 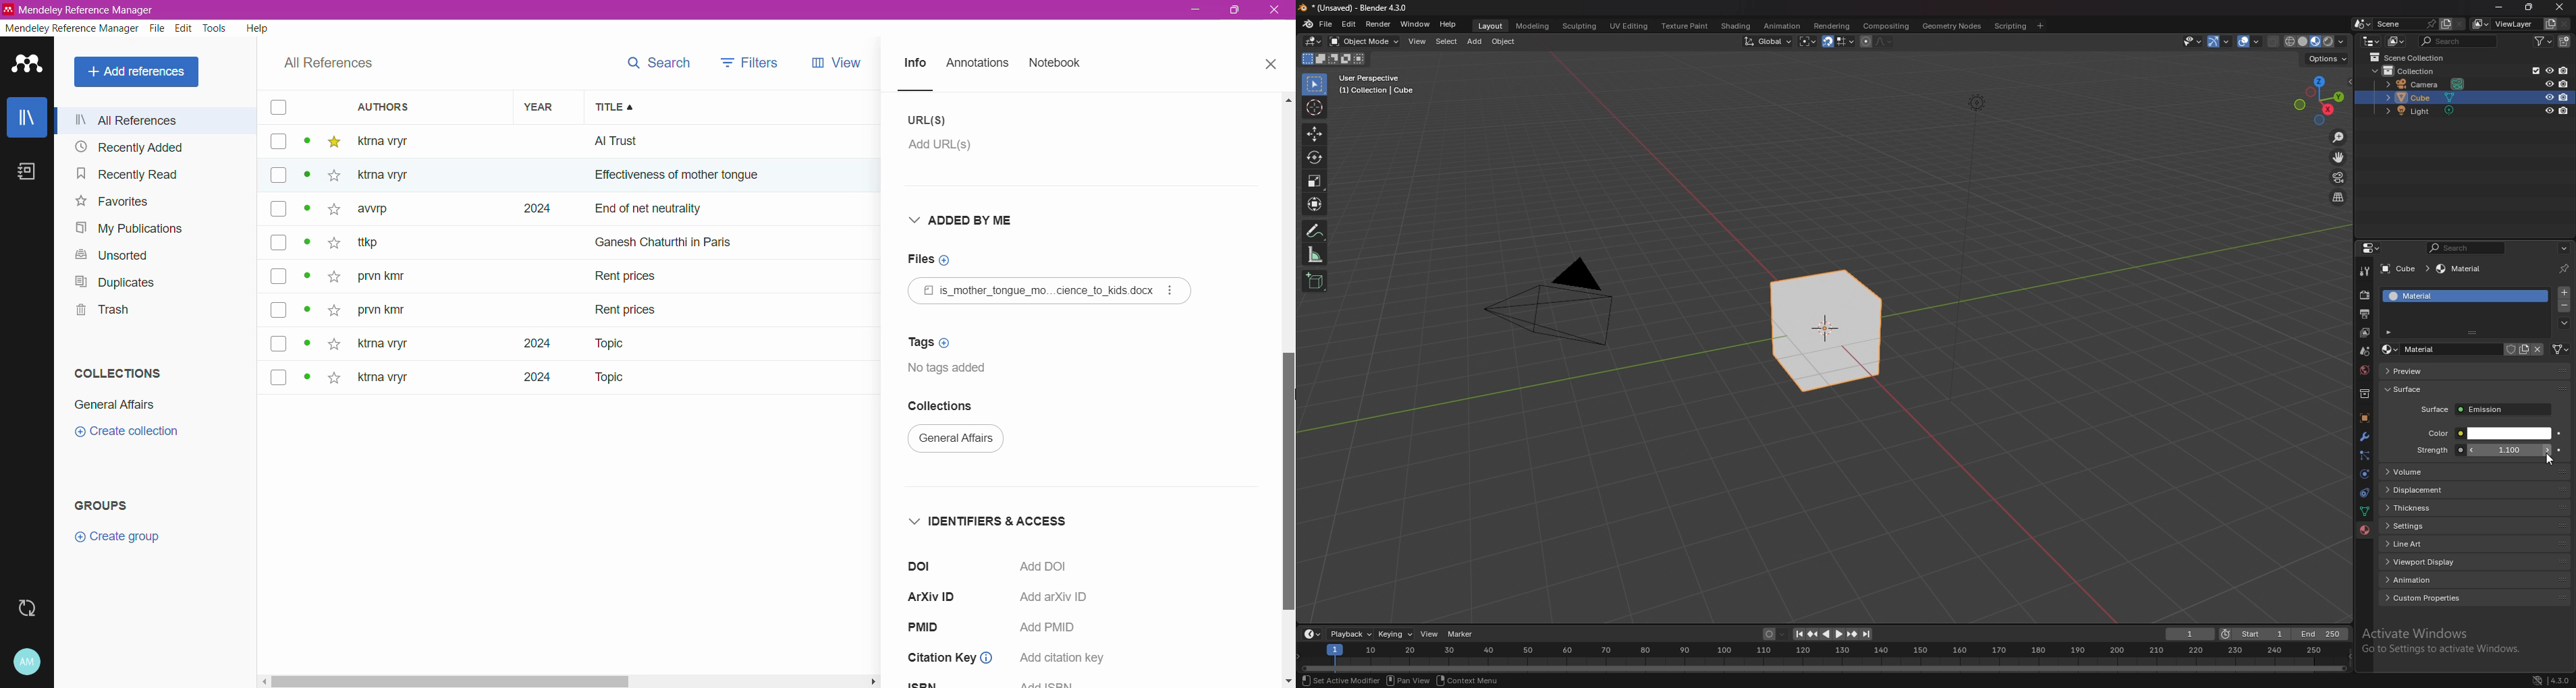 I want to click on Click to add Files, so click(x=936, y=260).